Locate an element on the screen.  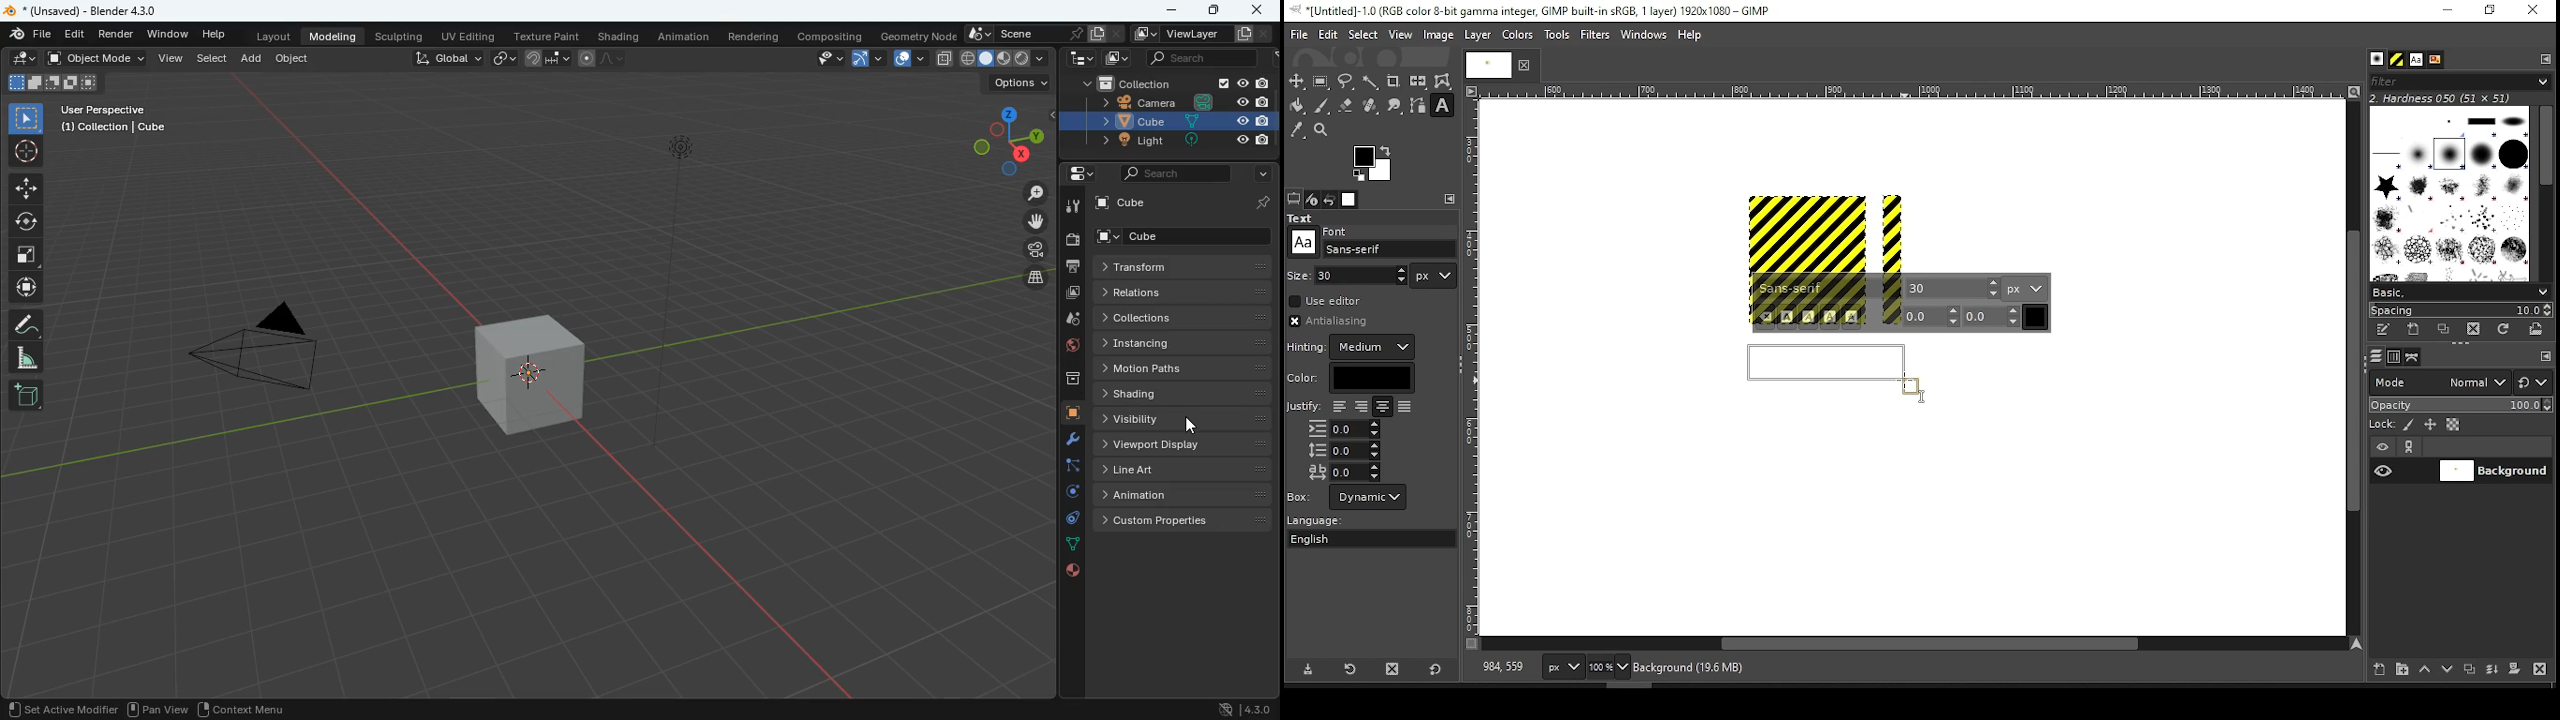
set achive modifier is located at coordinates (58, 708).